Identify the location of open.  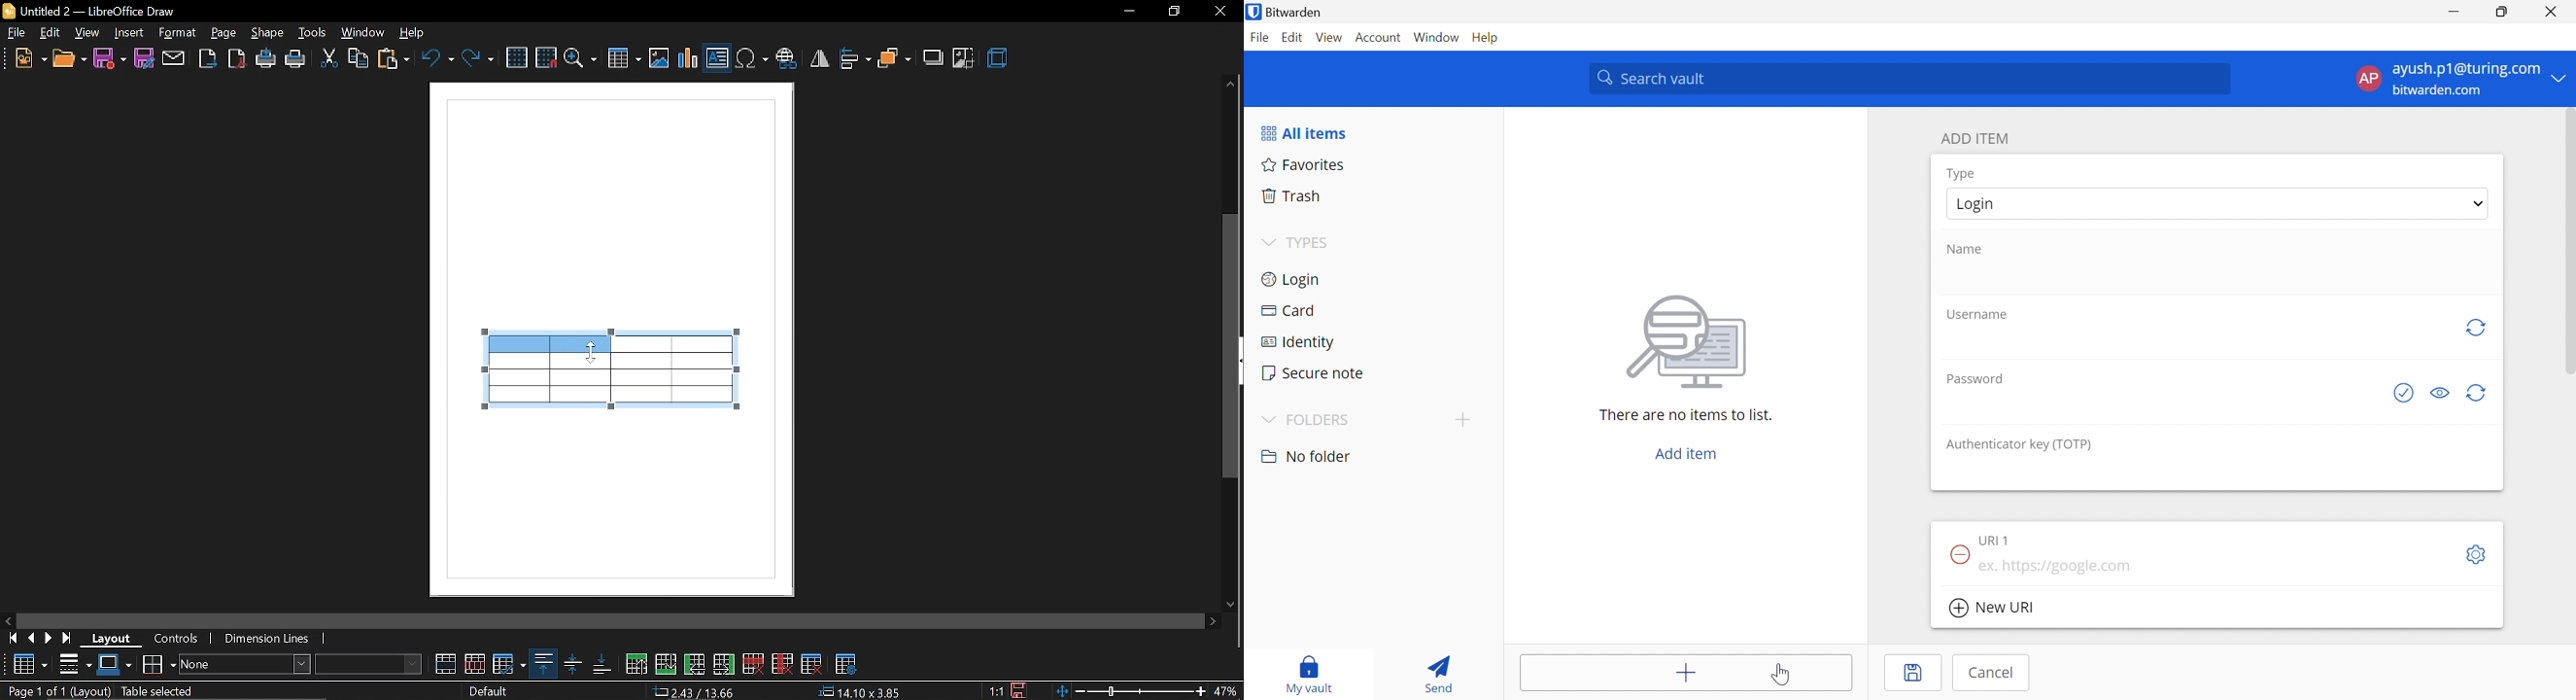
(69, 58).